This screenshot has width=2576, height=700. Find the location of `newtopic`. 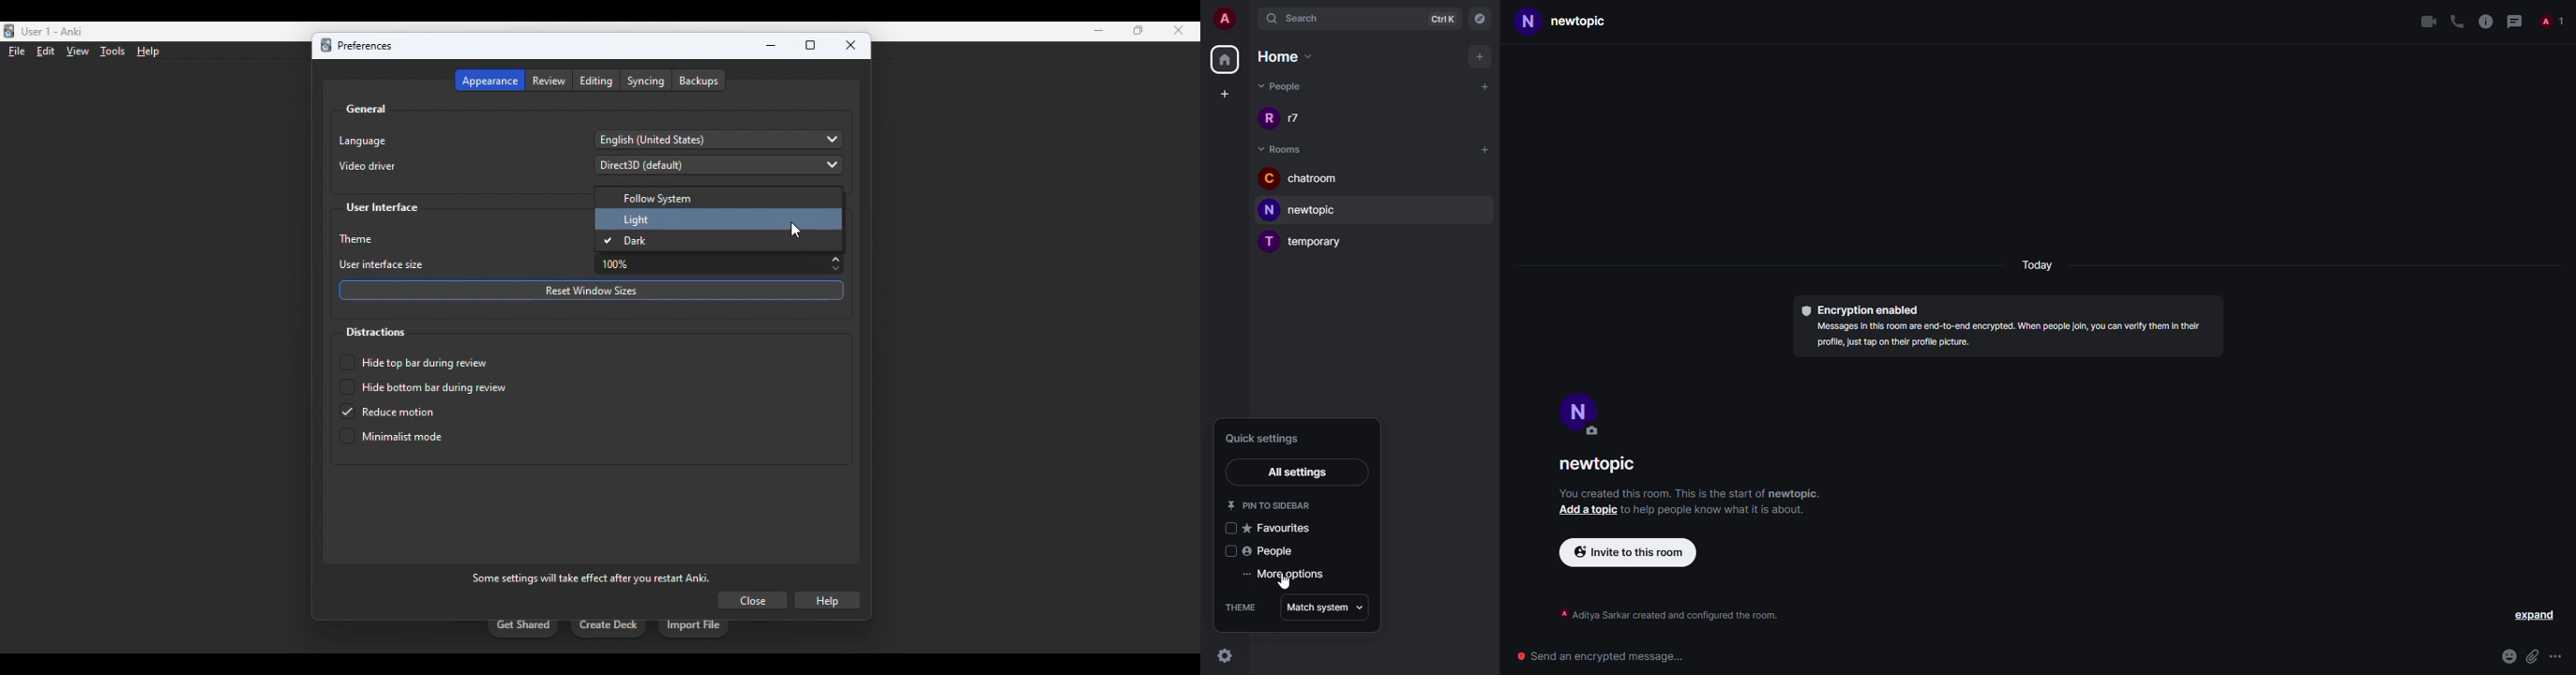

newtopic is located at coordinates (1600, 464).